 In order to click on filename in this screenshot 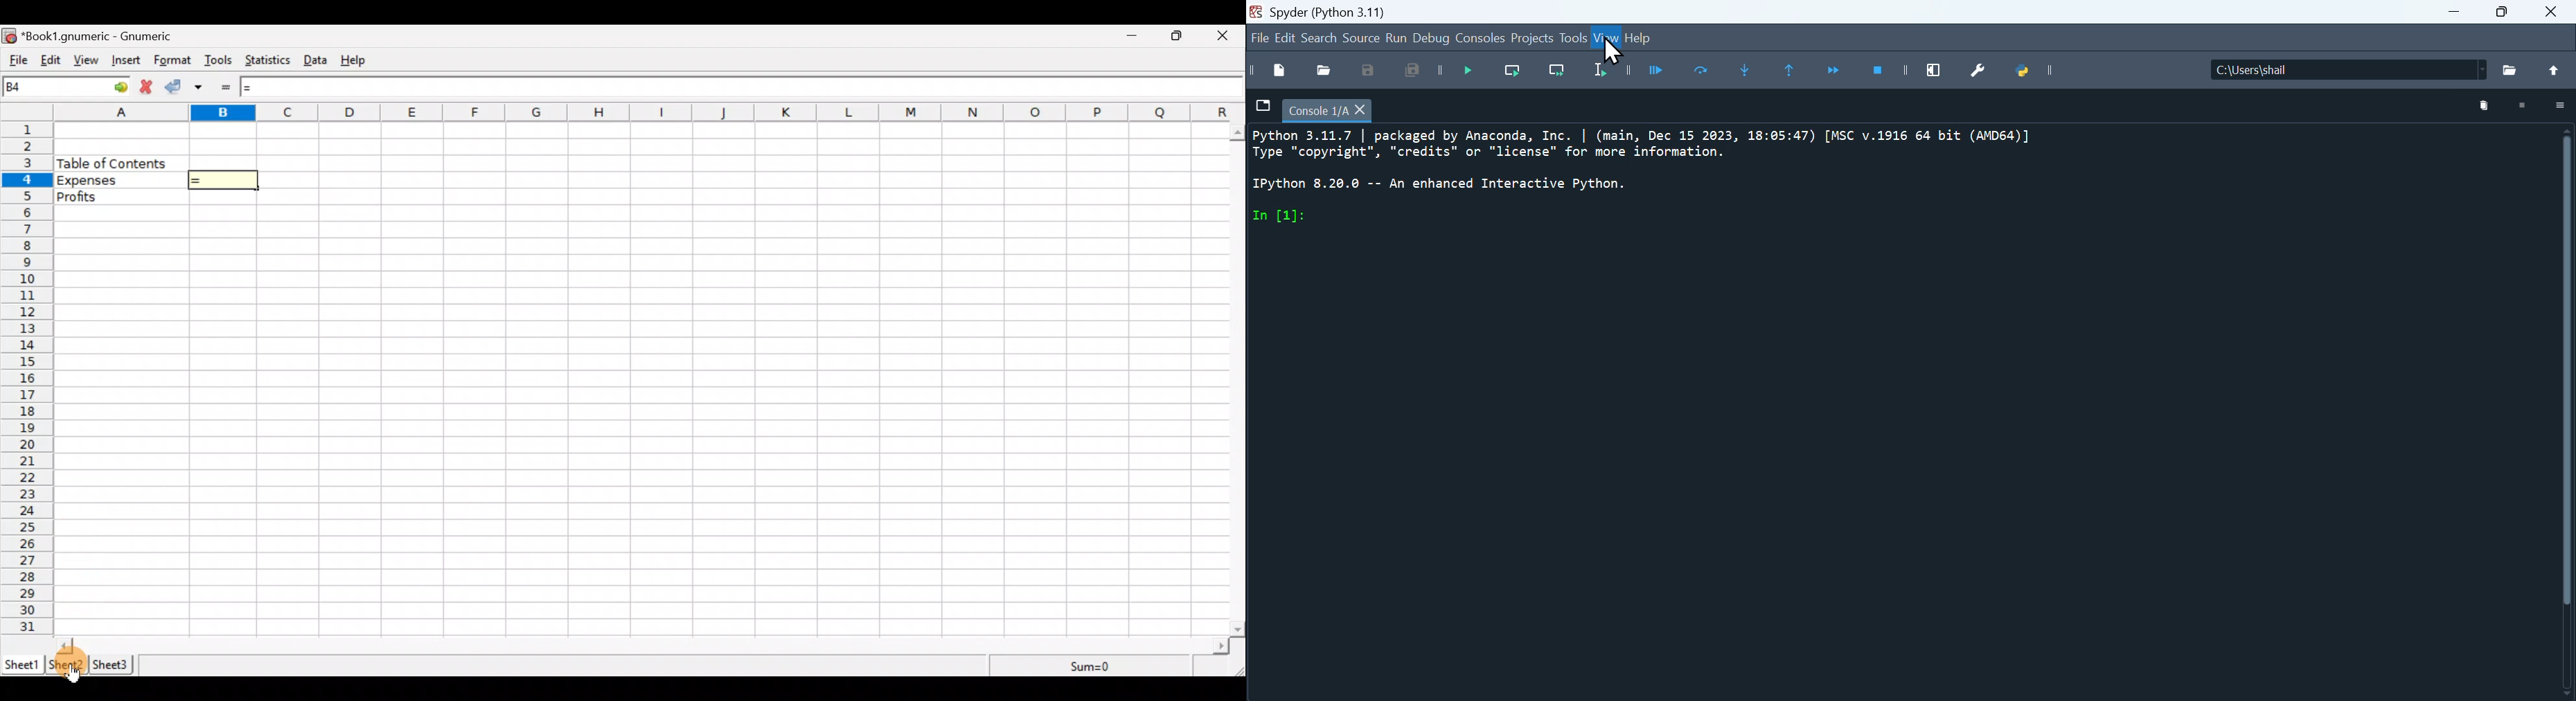, I will do `click(1335, 109)`.